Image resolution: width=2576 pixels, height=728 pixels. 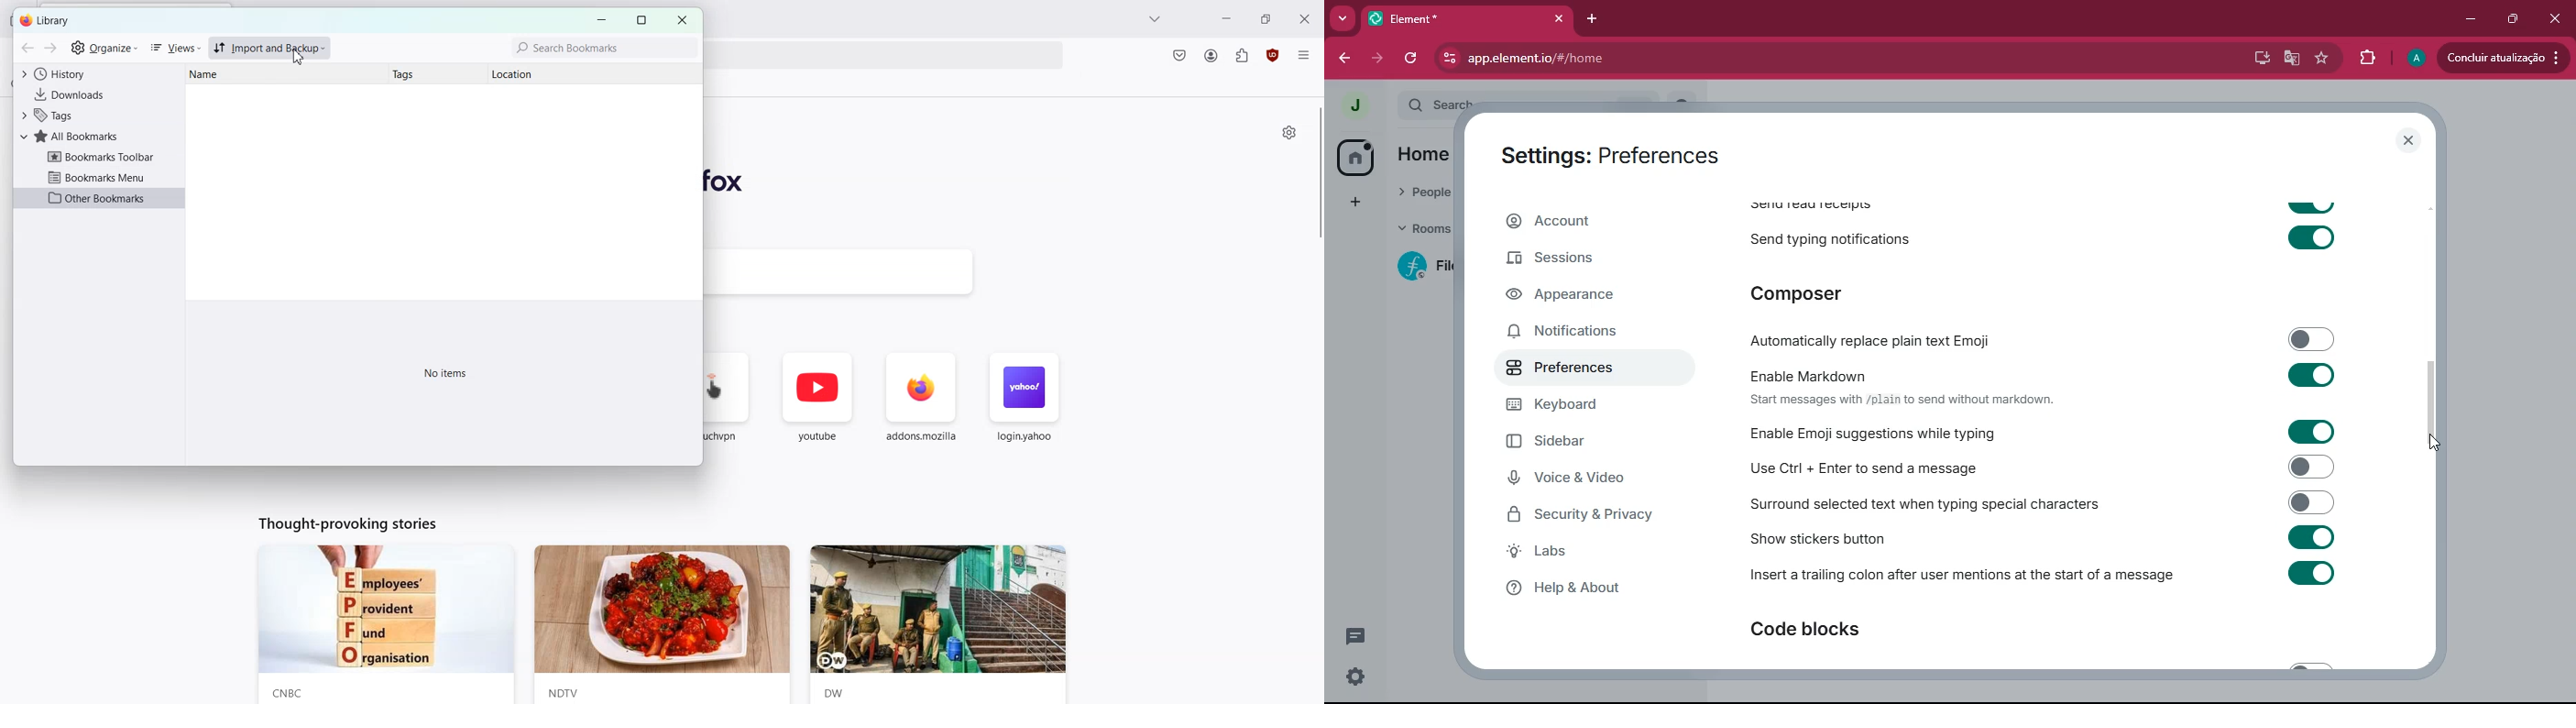 I want to click on add tab, so click(x=1588, y=18).